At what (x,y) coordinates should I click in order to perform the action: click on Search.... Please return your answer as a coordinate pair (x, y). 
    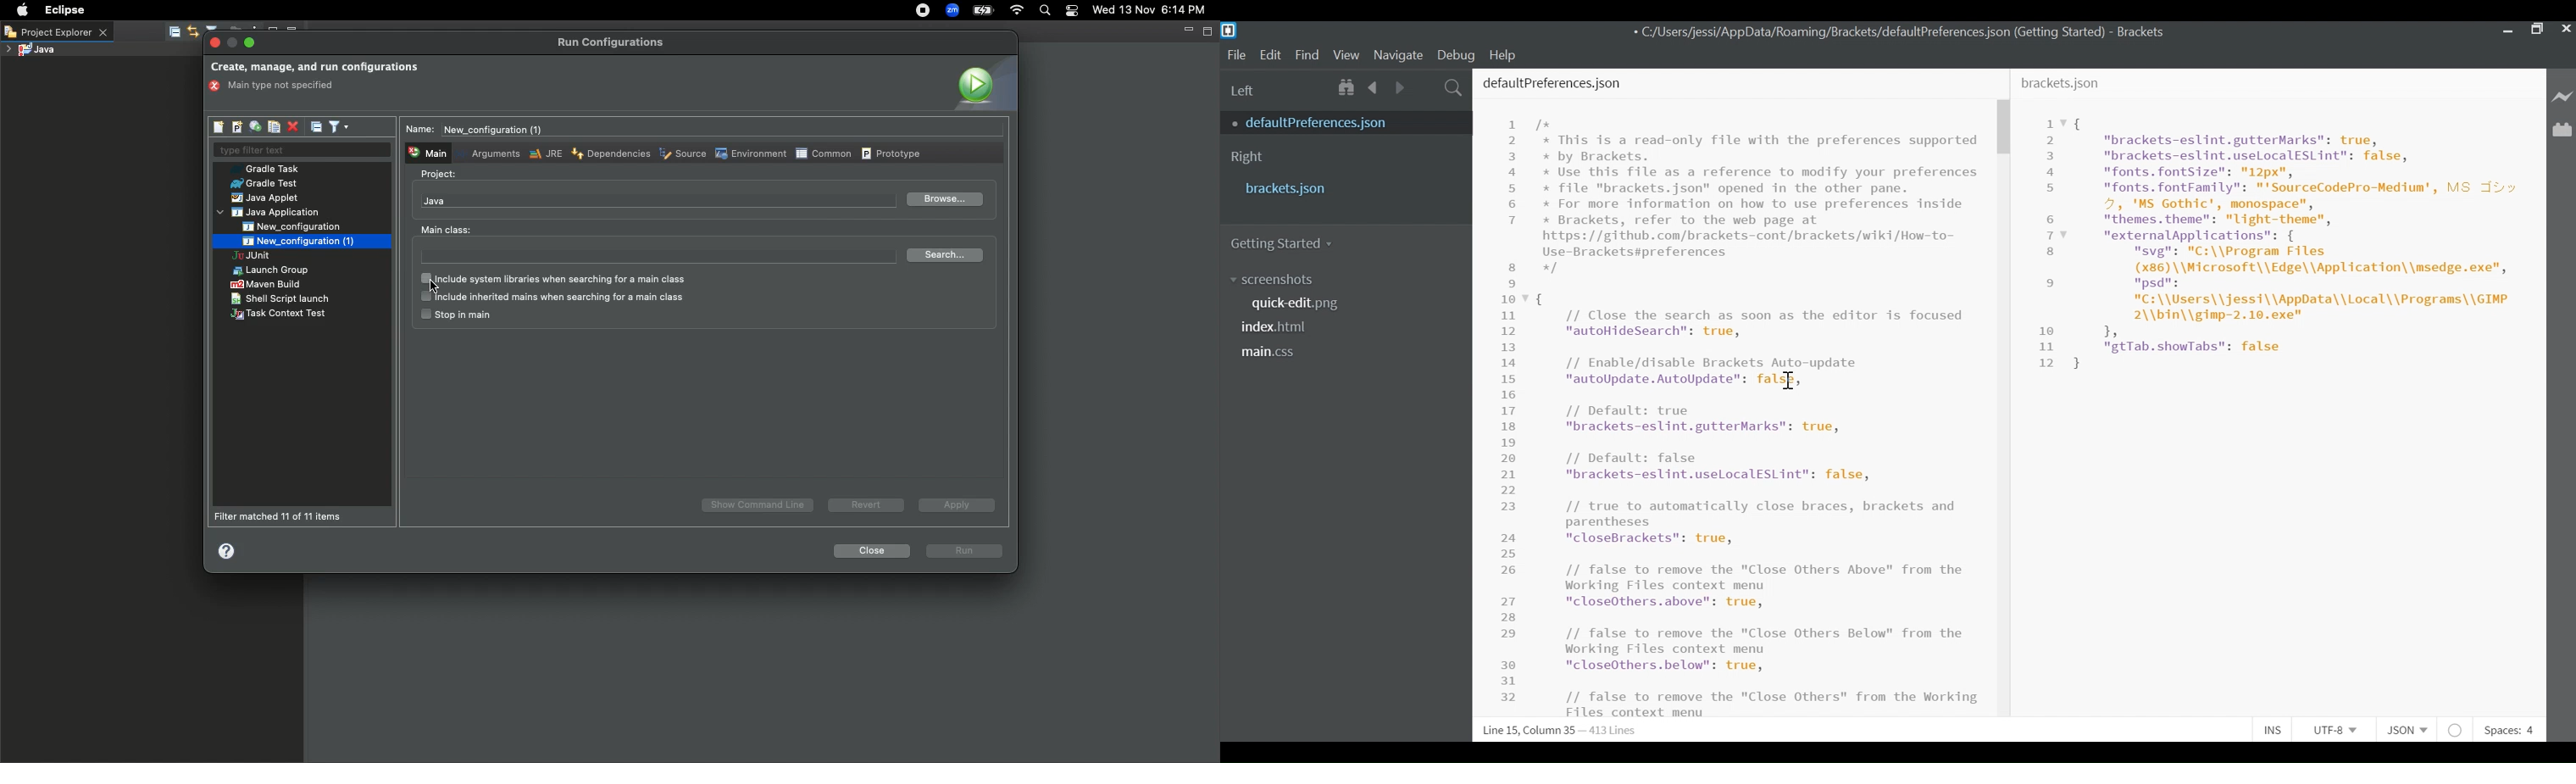
    Looking at the image, I should click on (948, 255).